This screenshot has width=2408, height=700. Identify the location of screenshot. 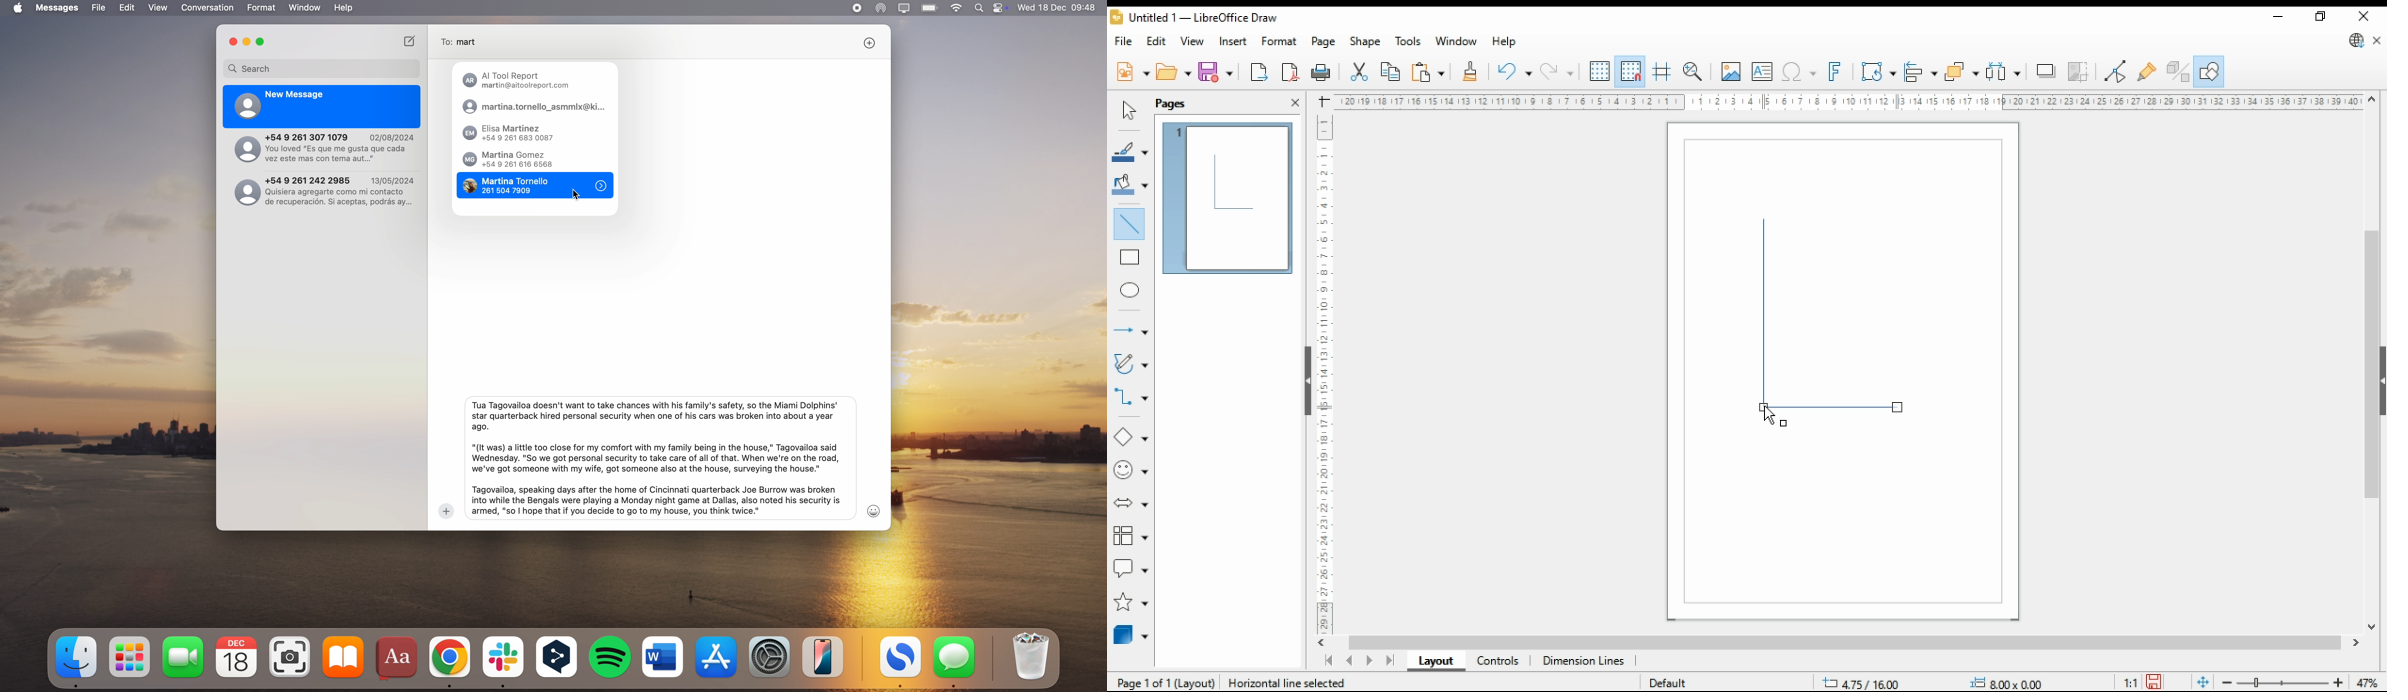
(291, 657).